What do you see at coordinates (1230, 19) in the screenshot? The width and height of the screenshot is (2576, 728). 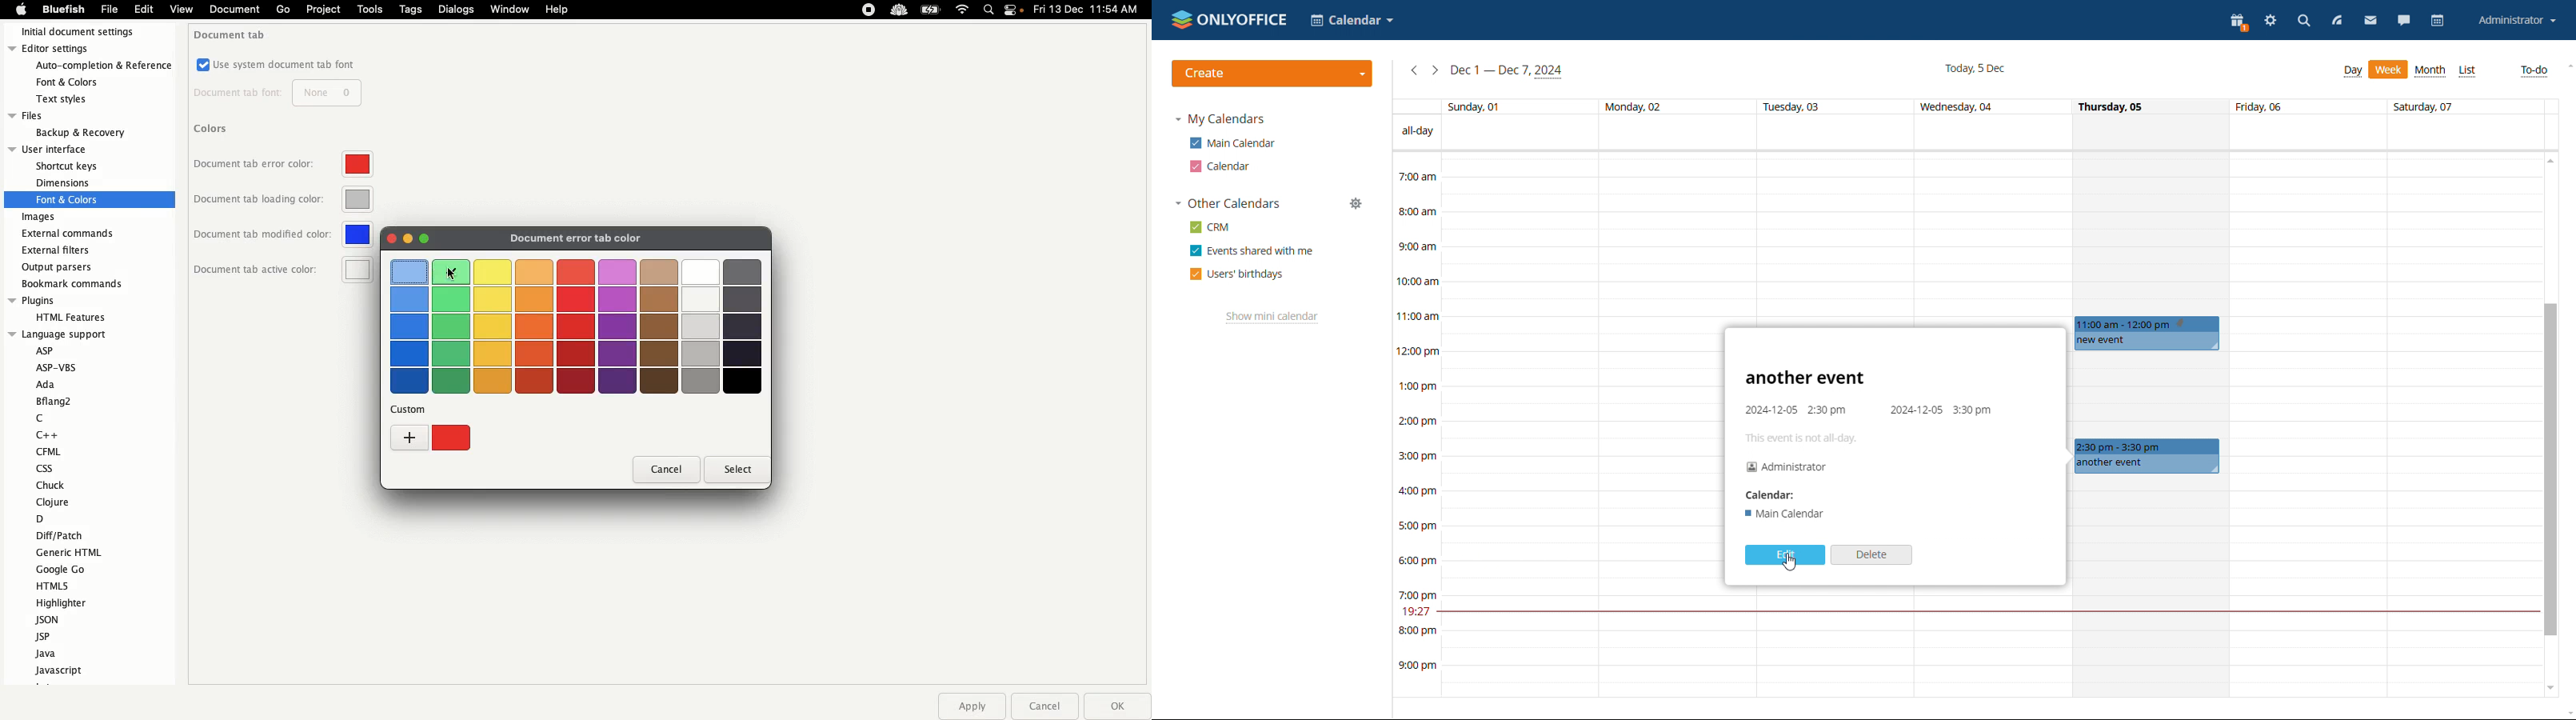 I see `logo` at bounding box center [1230, 19].